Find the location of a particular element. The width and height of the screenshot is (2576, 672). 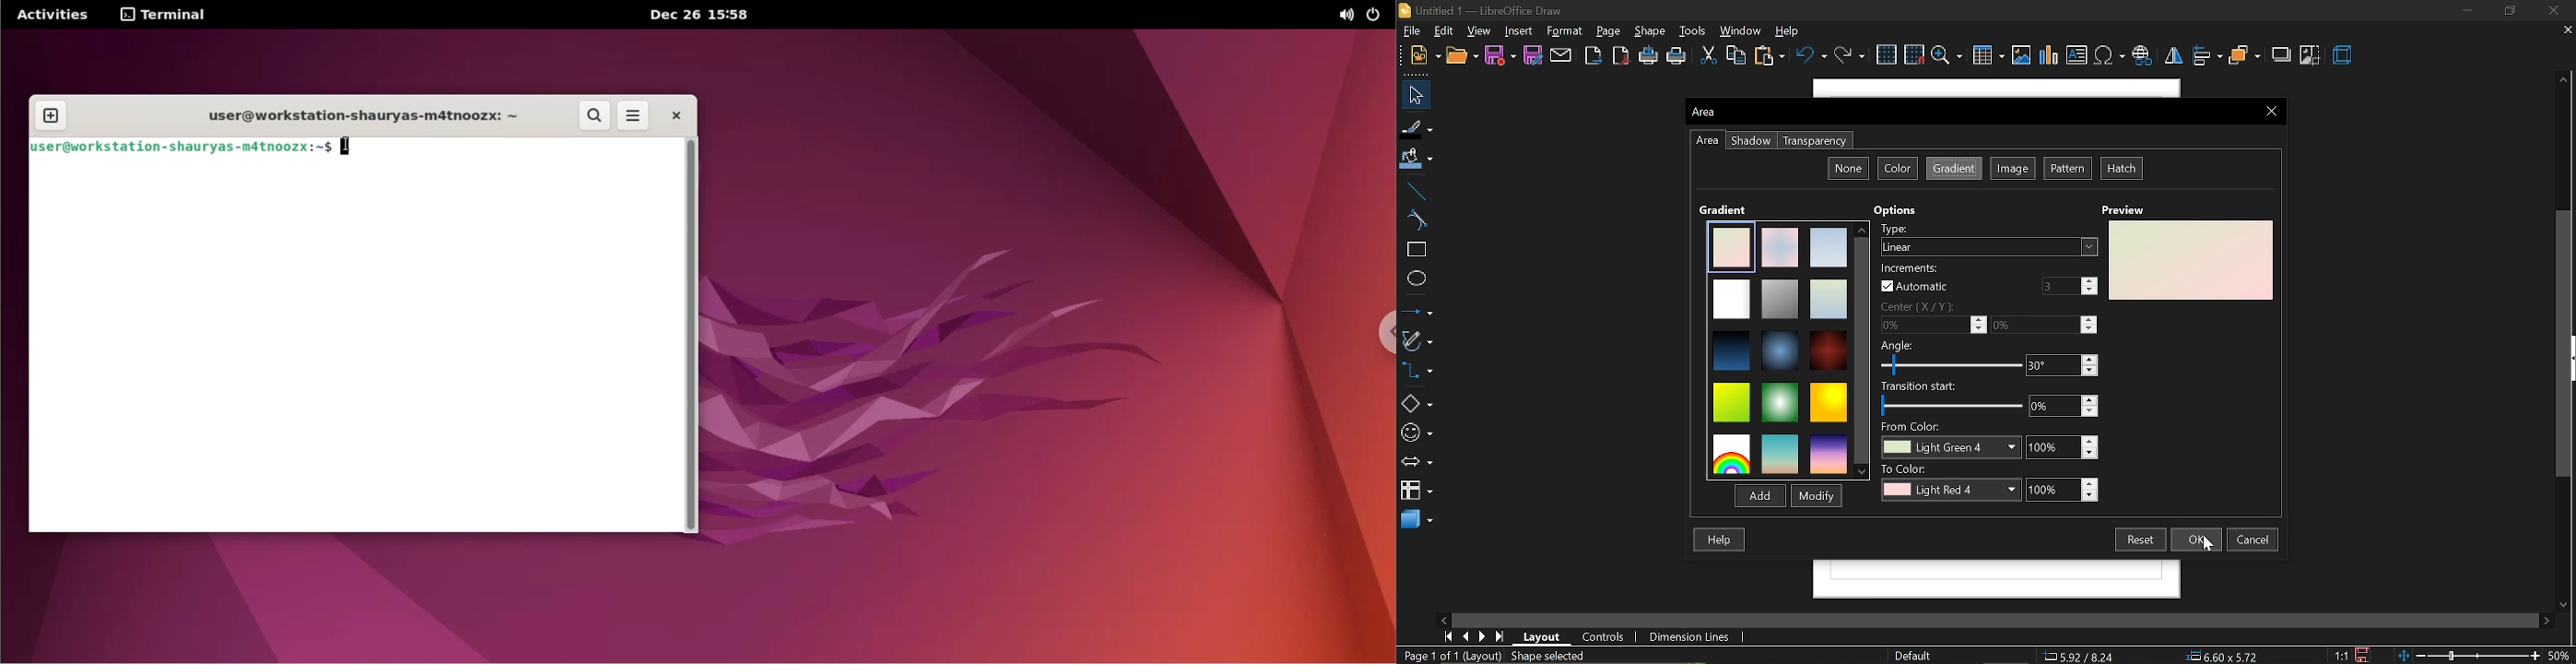

color is located at coordinates (1898, 168).